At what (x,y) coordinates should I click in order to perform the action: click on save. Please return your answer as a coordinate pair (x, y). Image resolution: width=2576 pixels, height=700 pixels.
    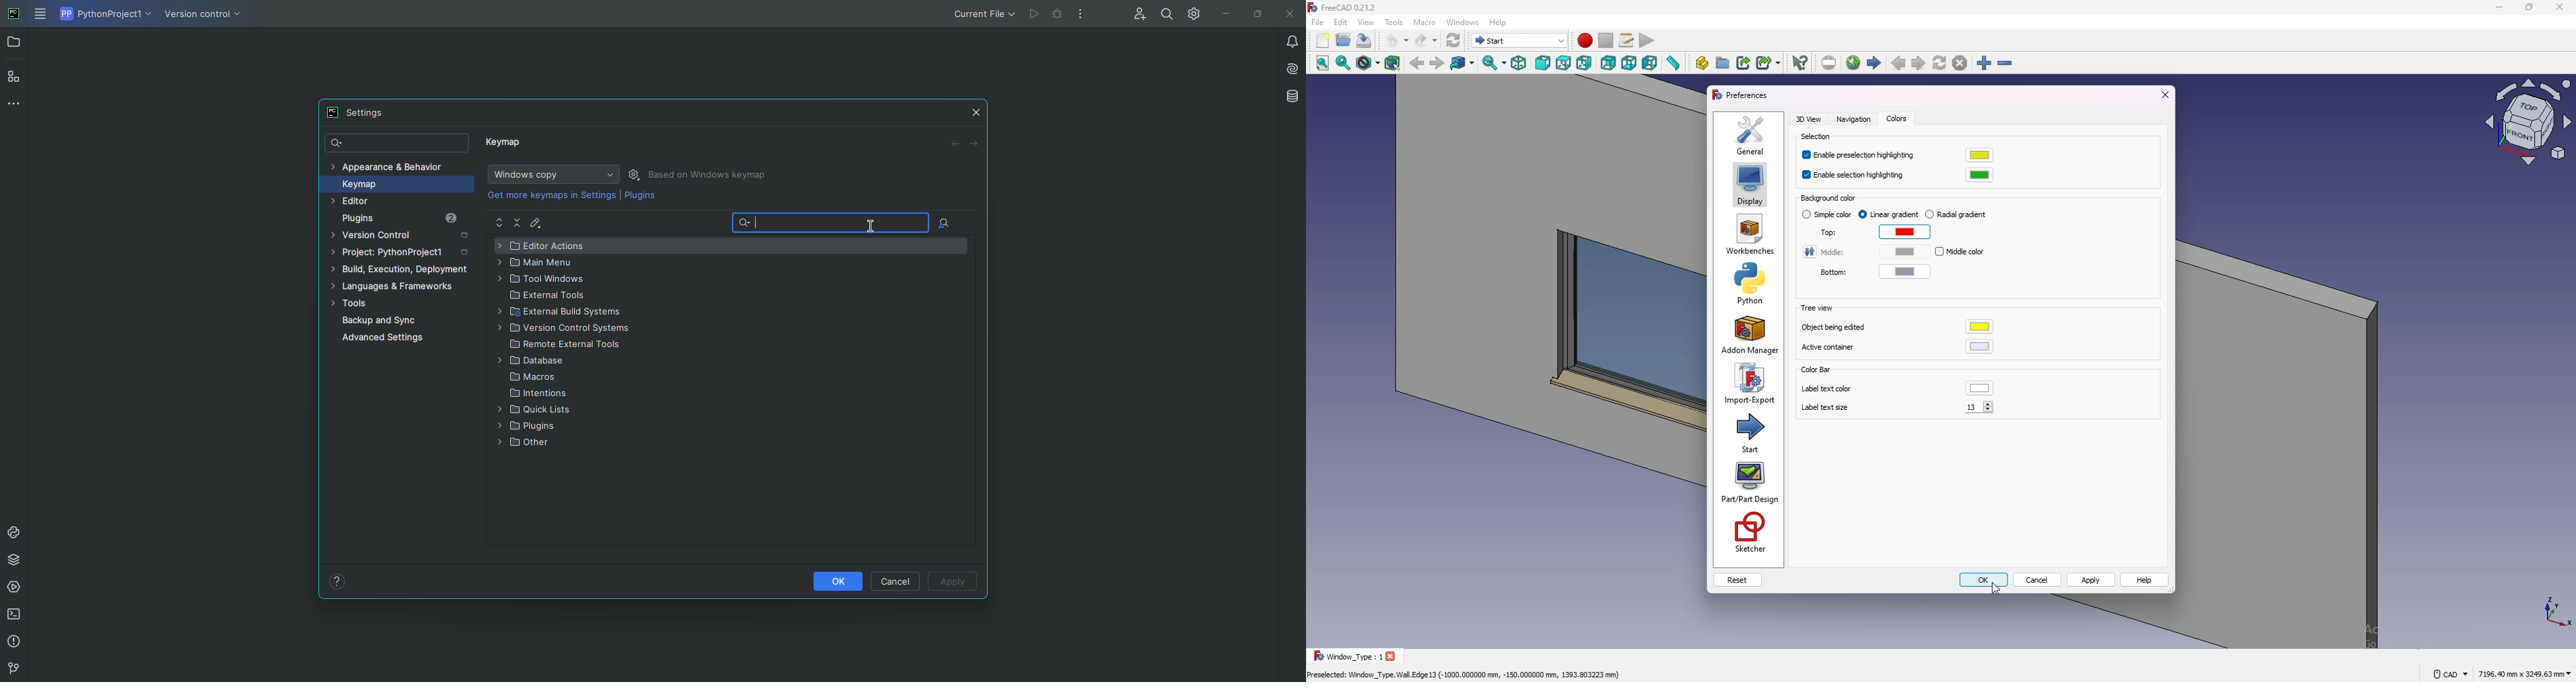
    Looking at the image, I should click on (1364, 40).